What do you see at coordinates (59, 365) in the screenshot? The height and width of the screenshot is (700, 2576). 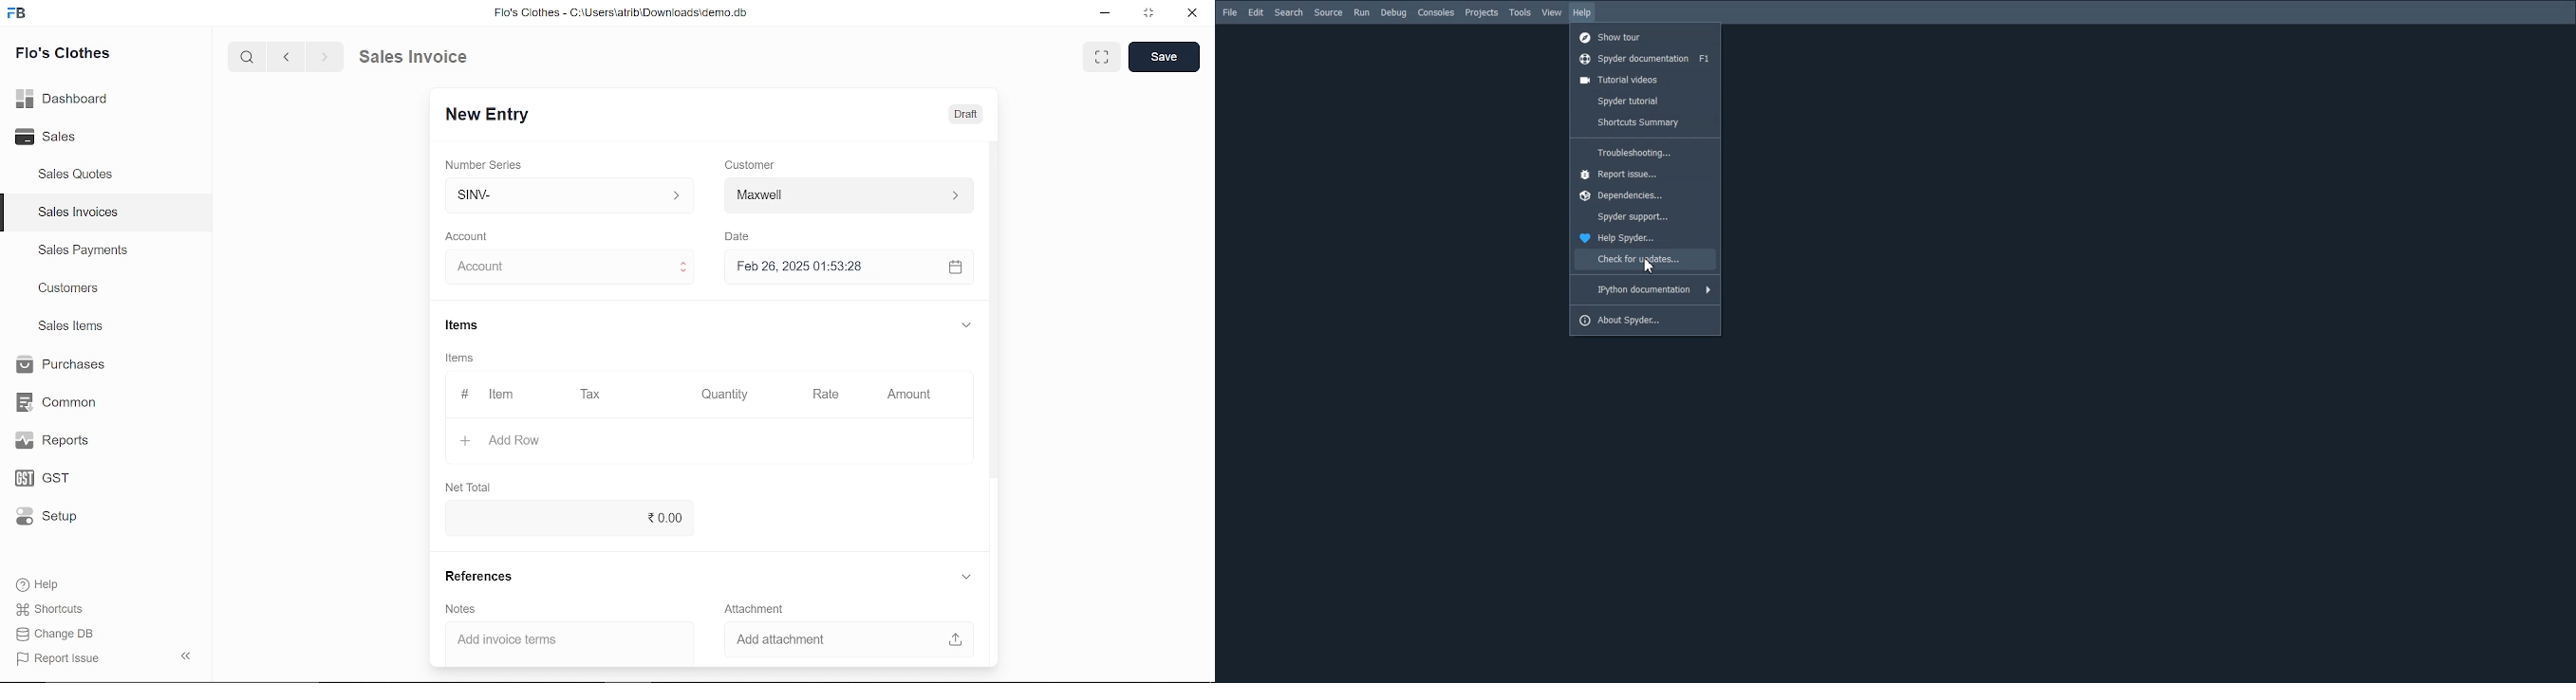 I see `Purchases` at bounding box center [59, 365].